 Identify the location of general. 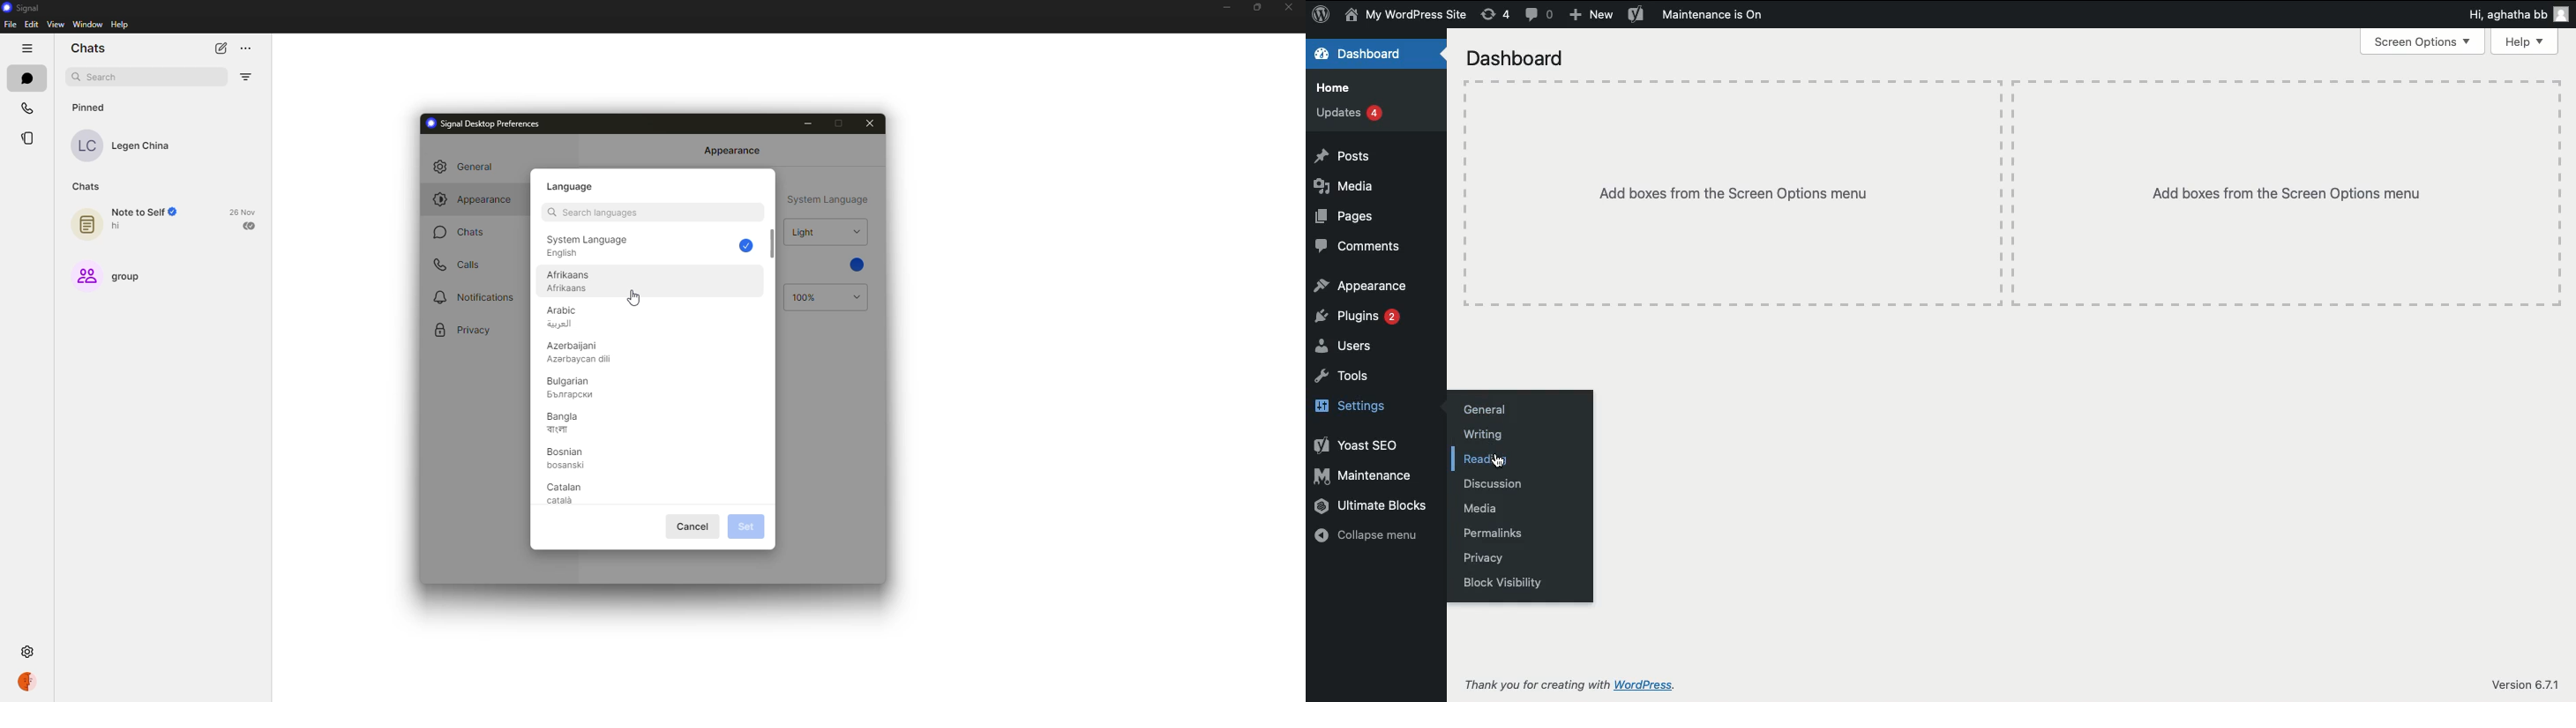
(474, 167).